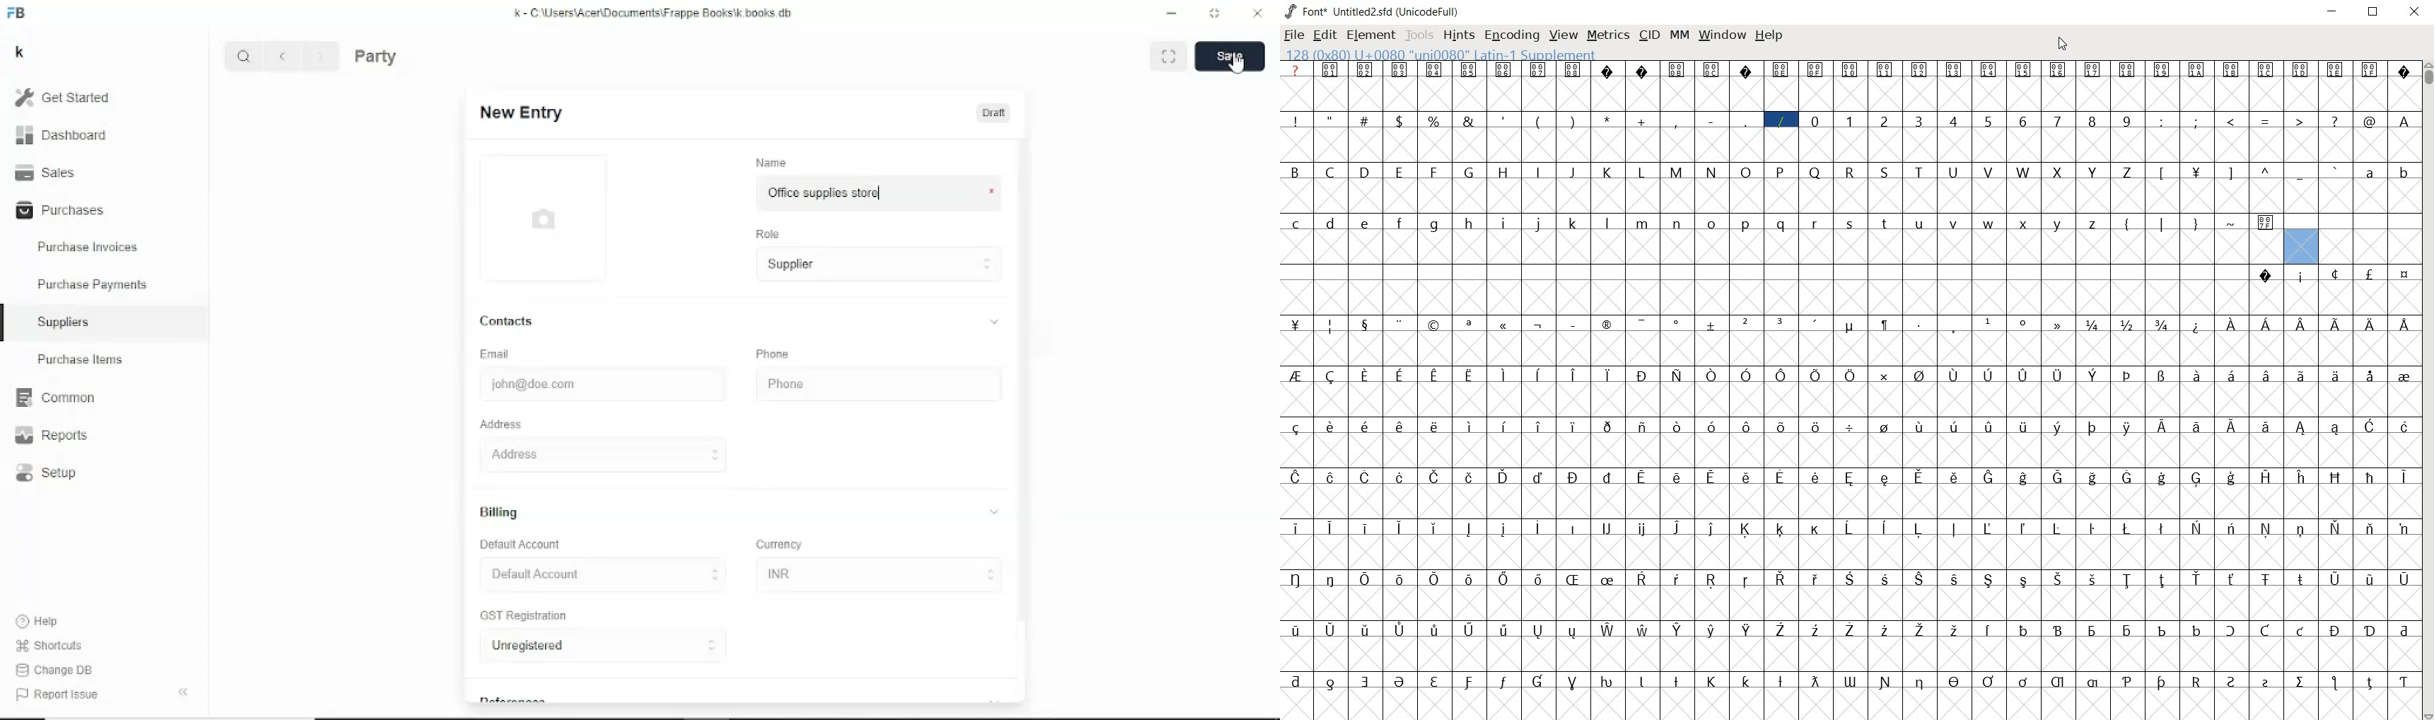 Image resolution: width=2436 pixels, height=728 pixels. I want to click on Name, so click(771, 161).